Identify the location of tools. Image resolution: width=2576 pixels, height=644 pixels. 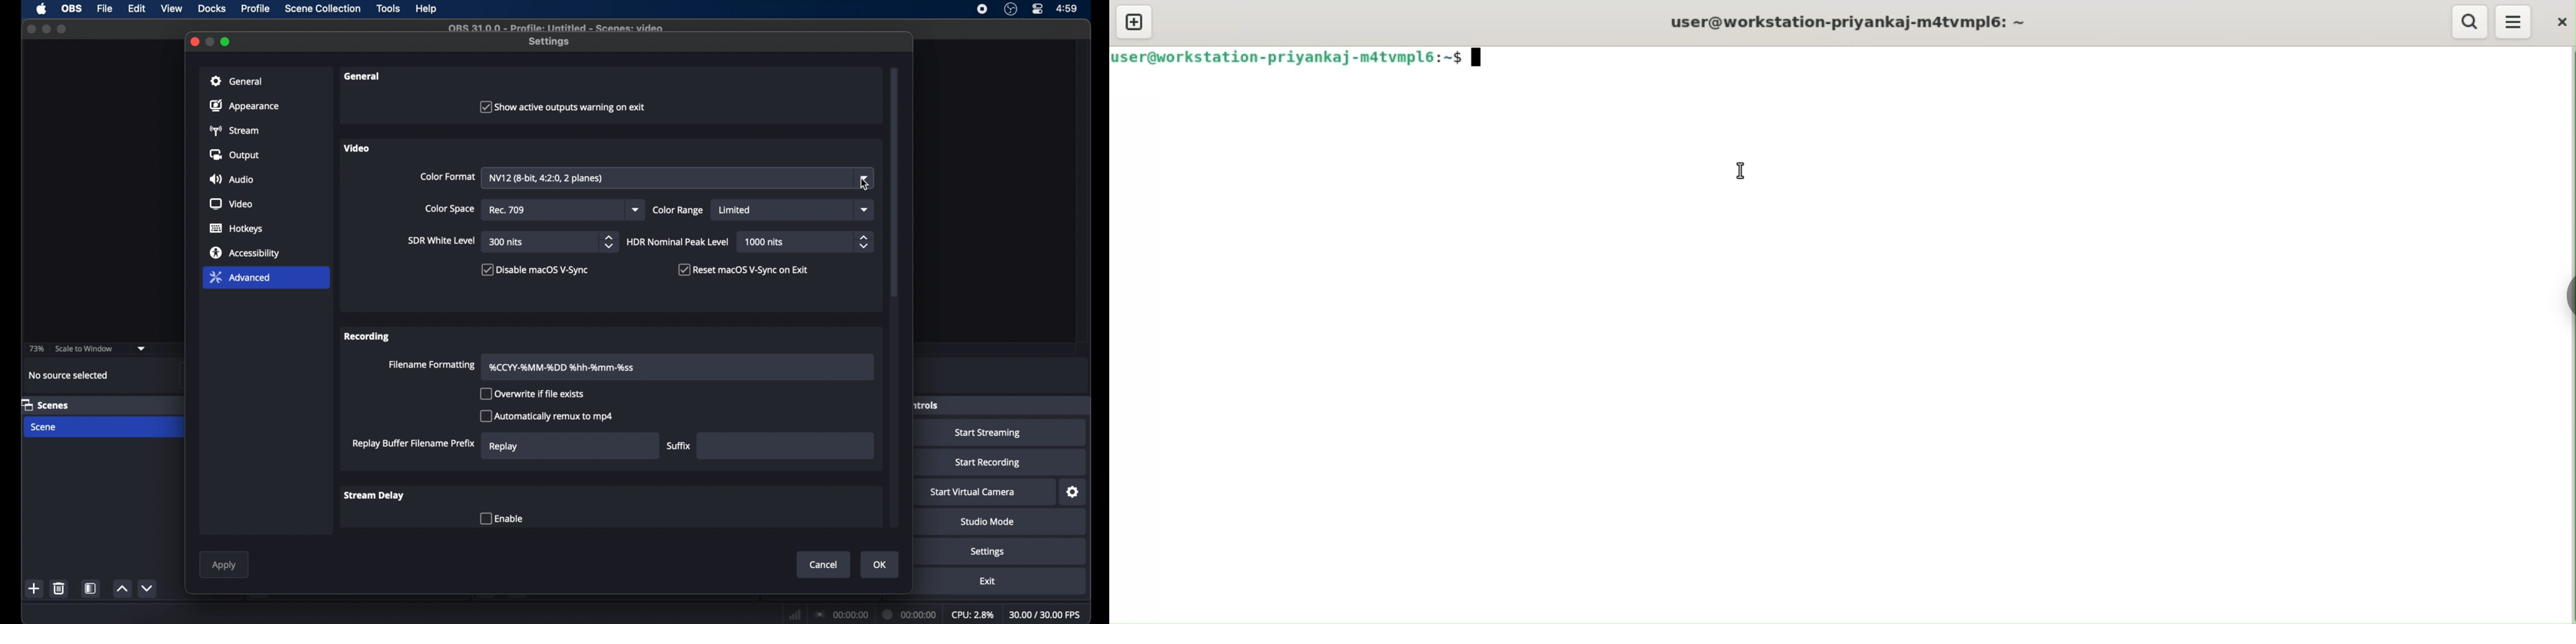
(388, 8).